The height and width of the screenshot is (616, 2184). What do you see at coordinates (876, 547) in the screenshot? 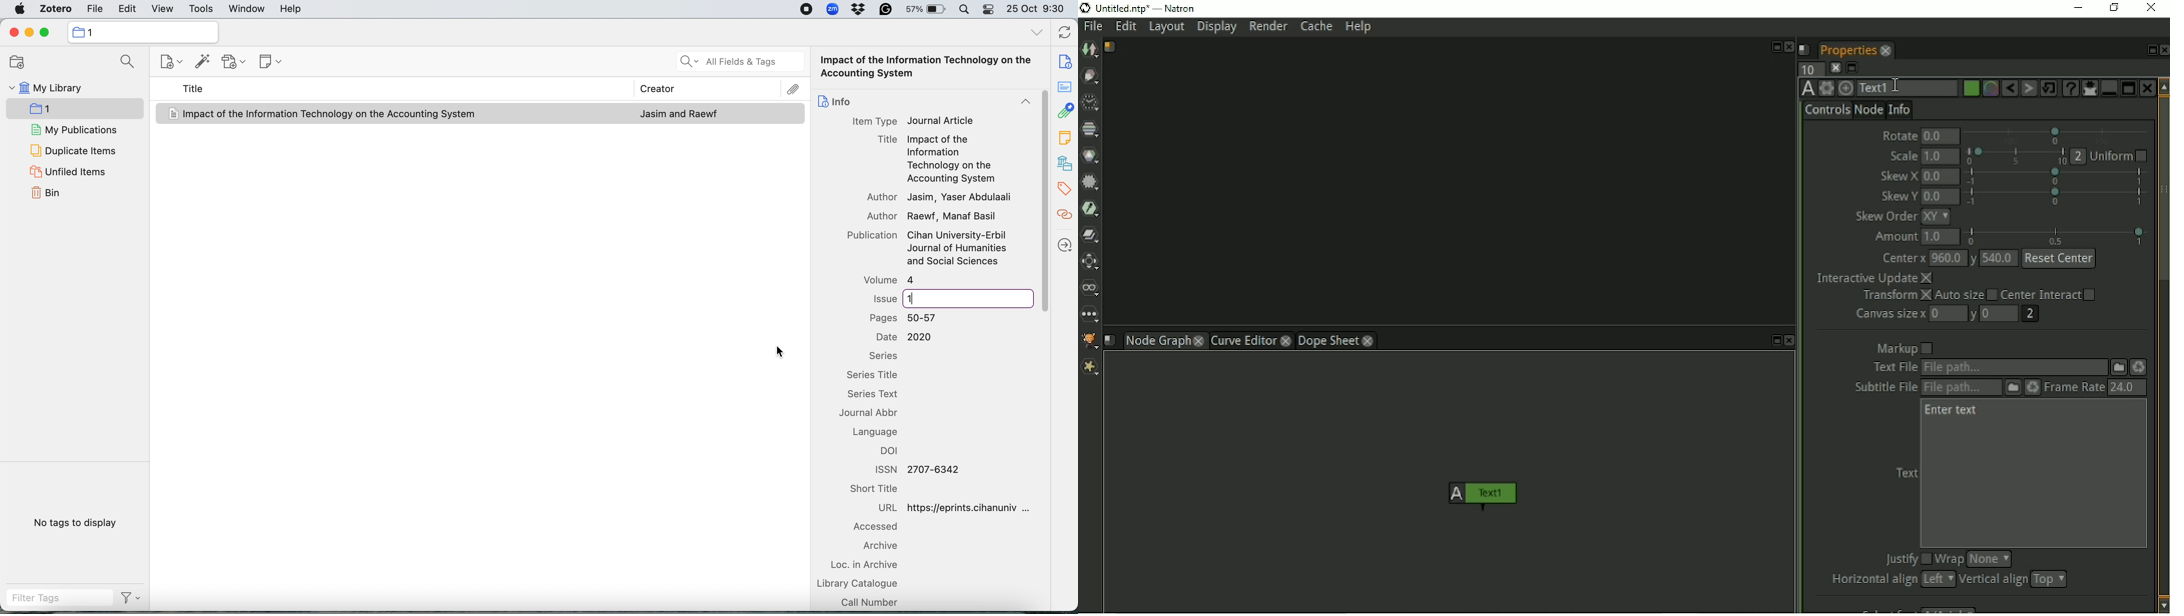
I see `archive` at bounding box center [876, 547].